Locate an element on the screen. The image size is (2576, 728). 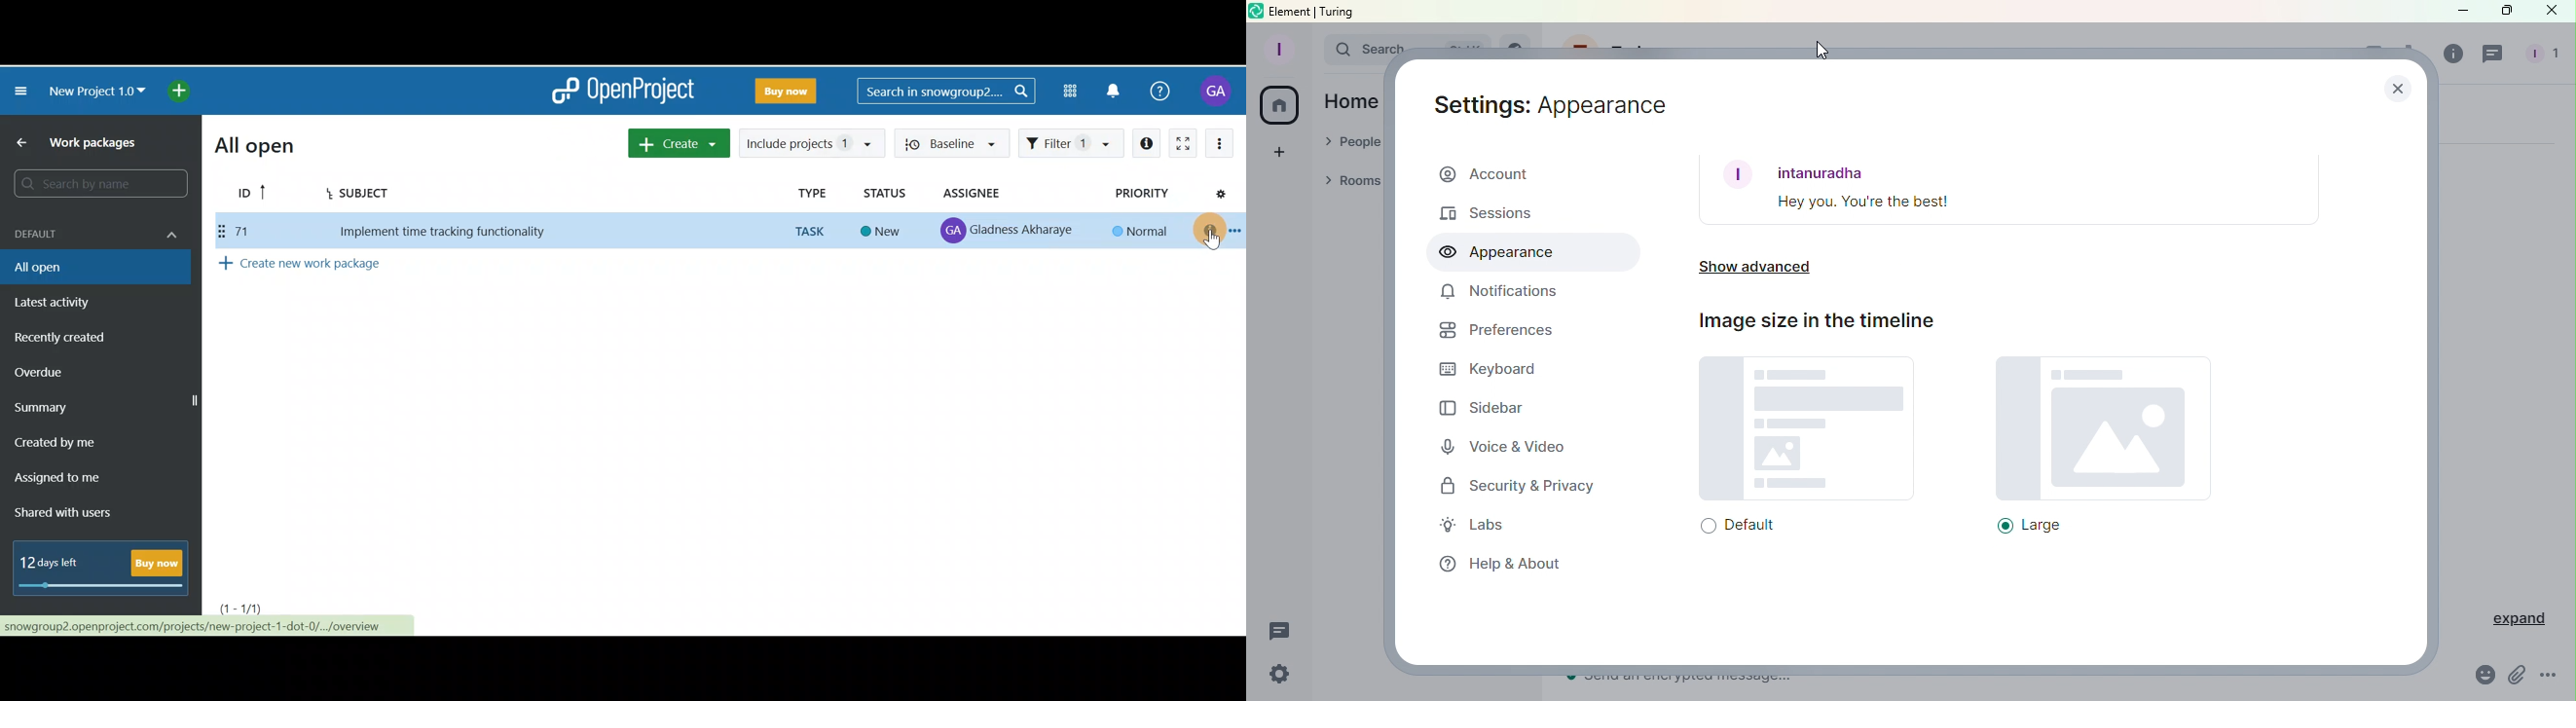
Close is located at coordinates (2396, 87).